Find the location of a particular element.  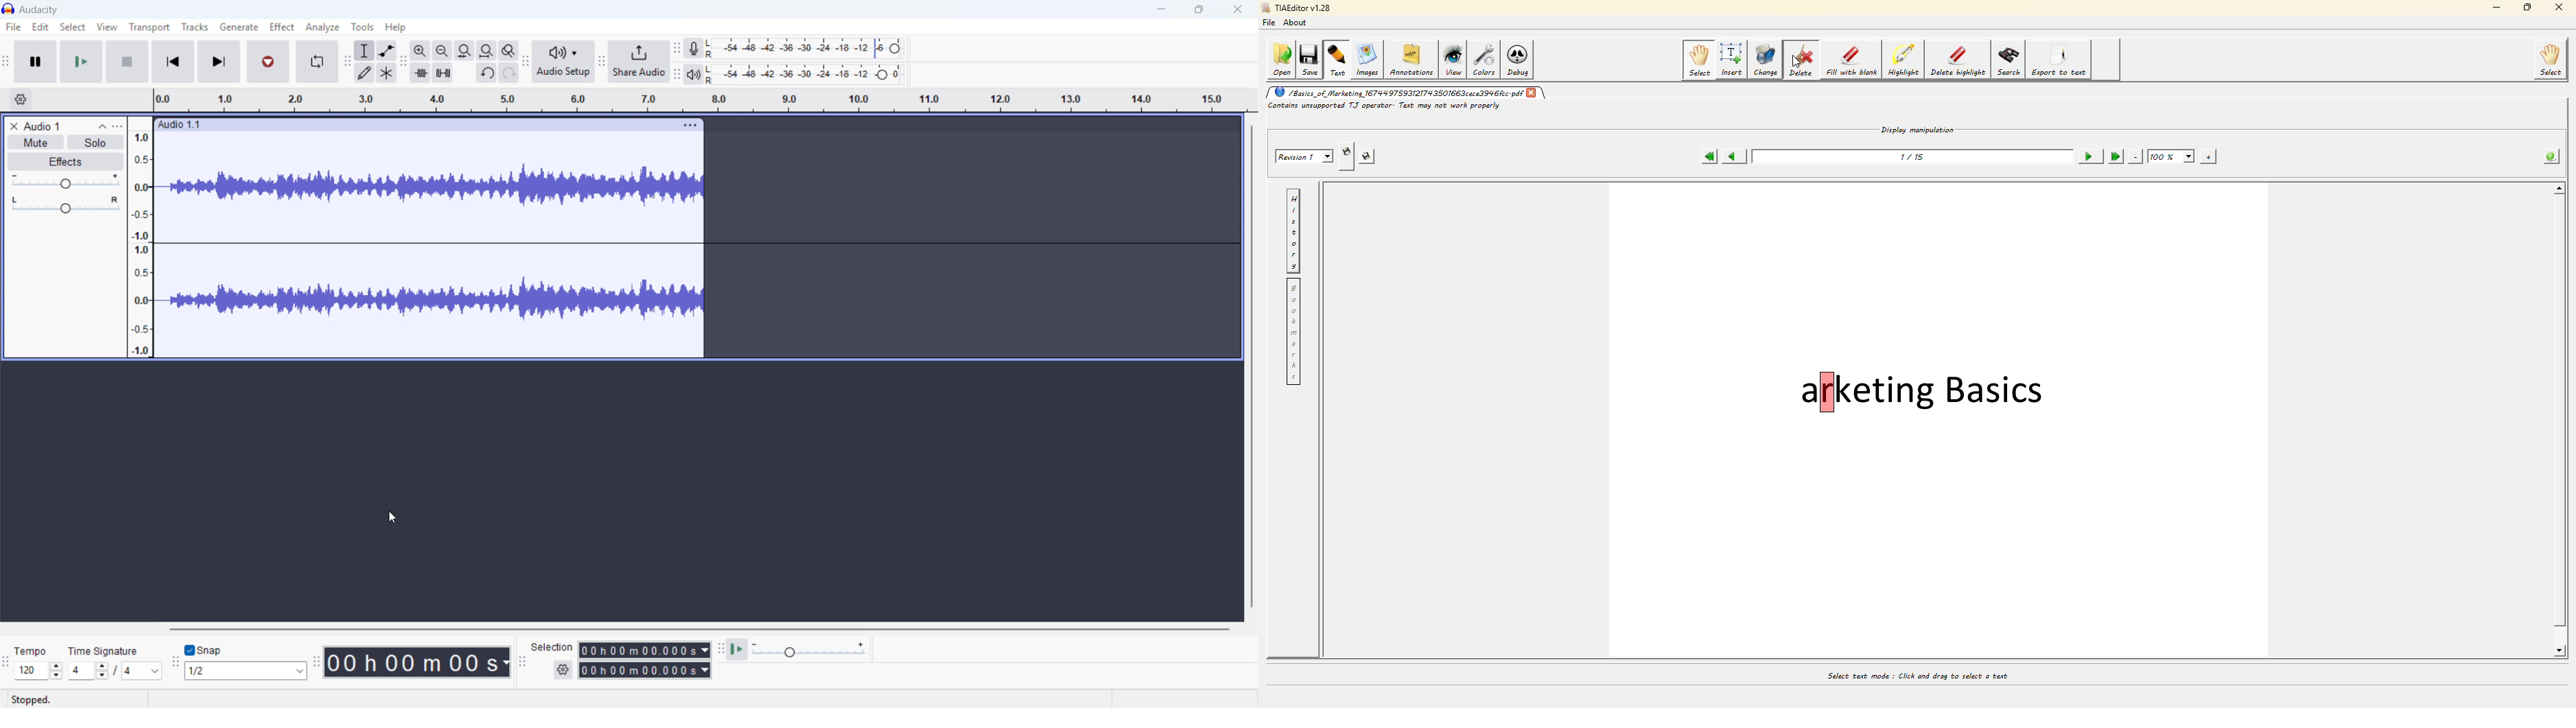

Pause is located at coordinates (35, 61).